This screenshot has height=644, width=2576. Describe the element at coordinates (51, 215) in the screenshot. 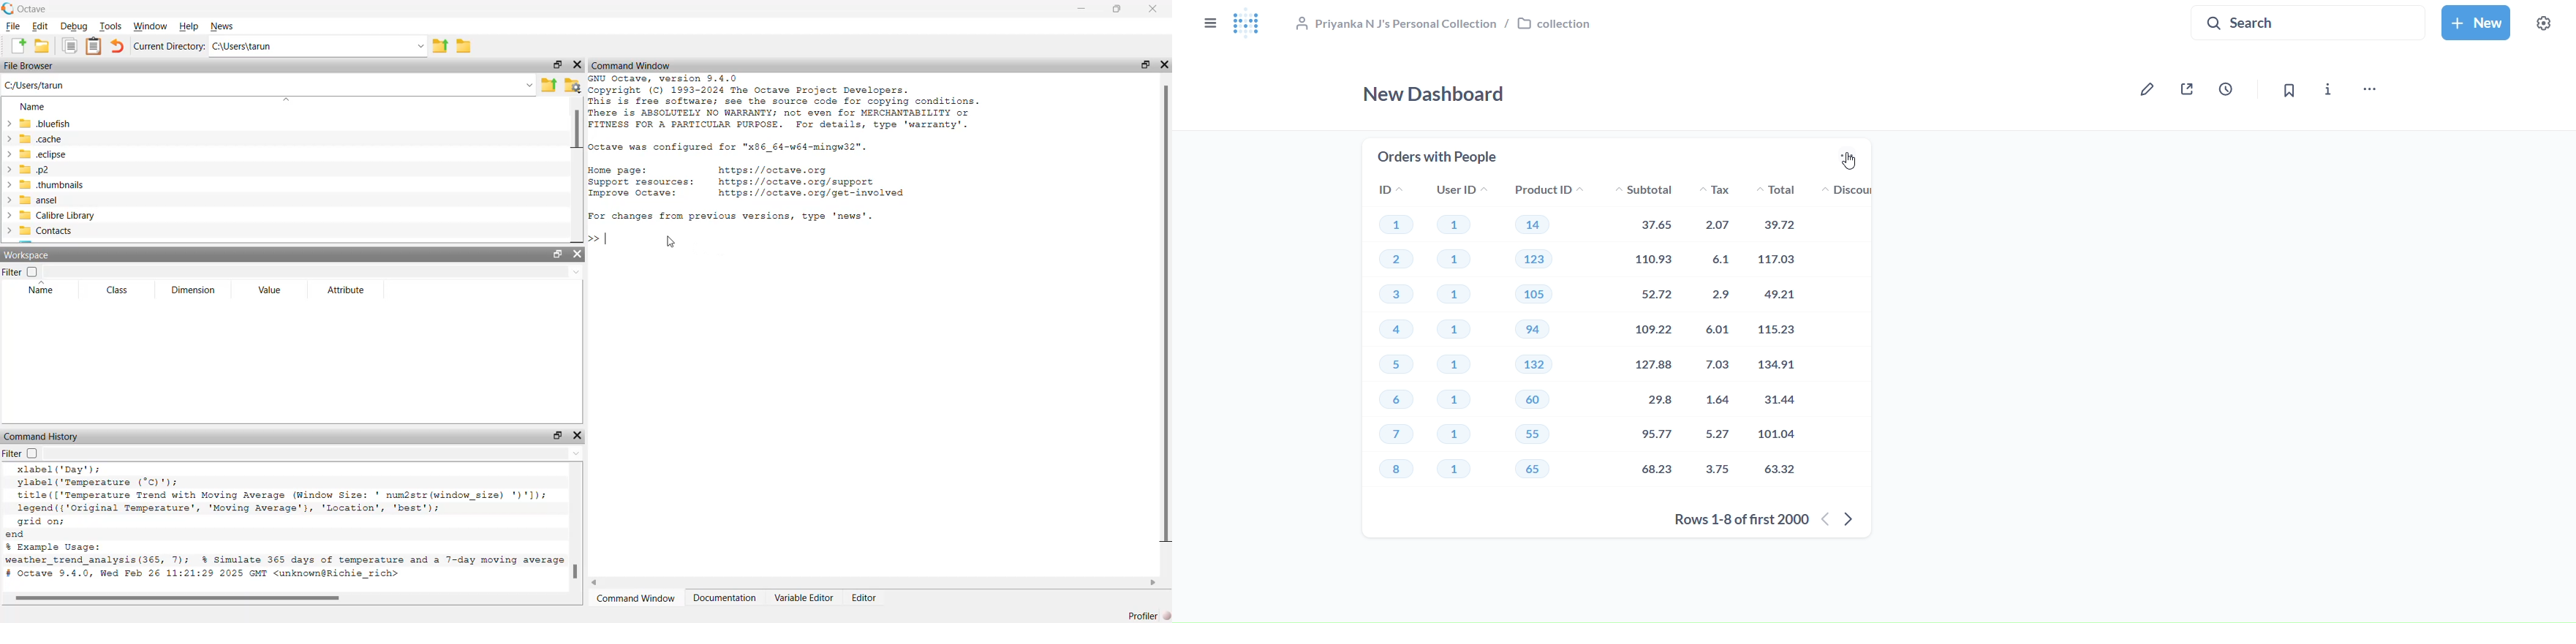

I see `Calibre Library` at that location.